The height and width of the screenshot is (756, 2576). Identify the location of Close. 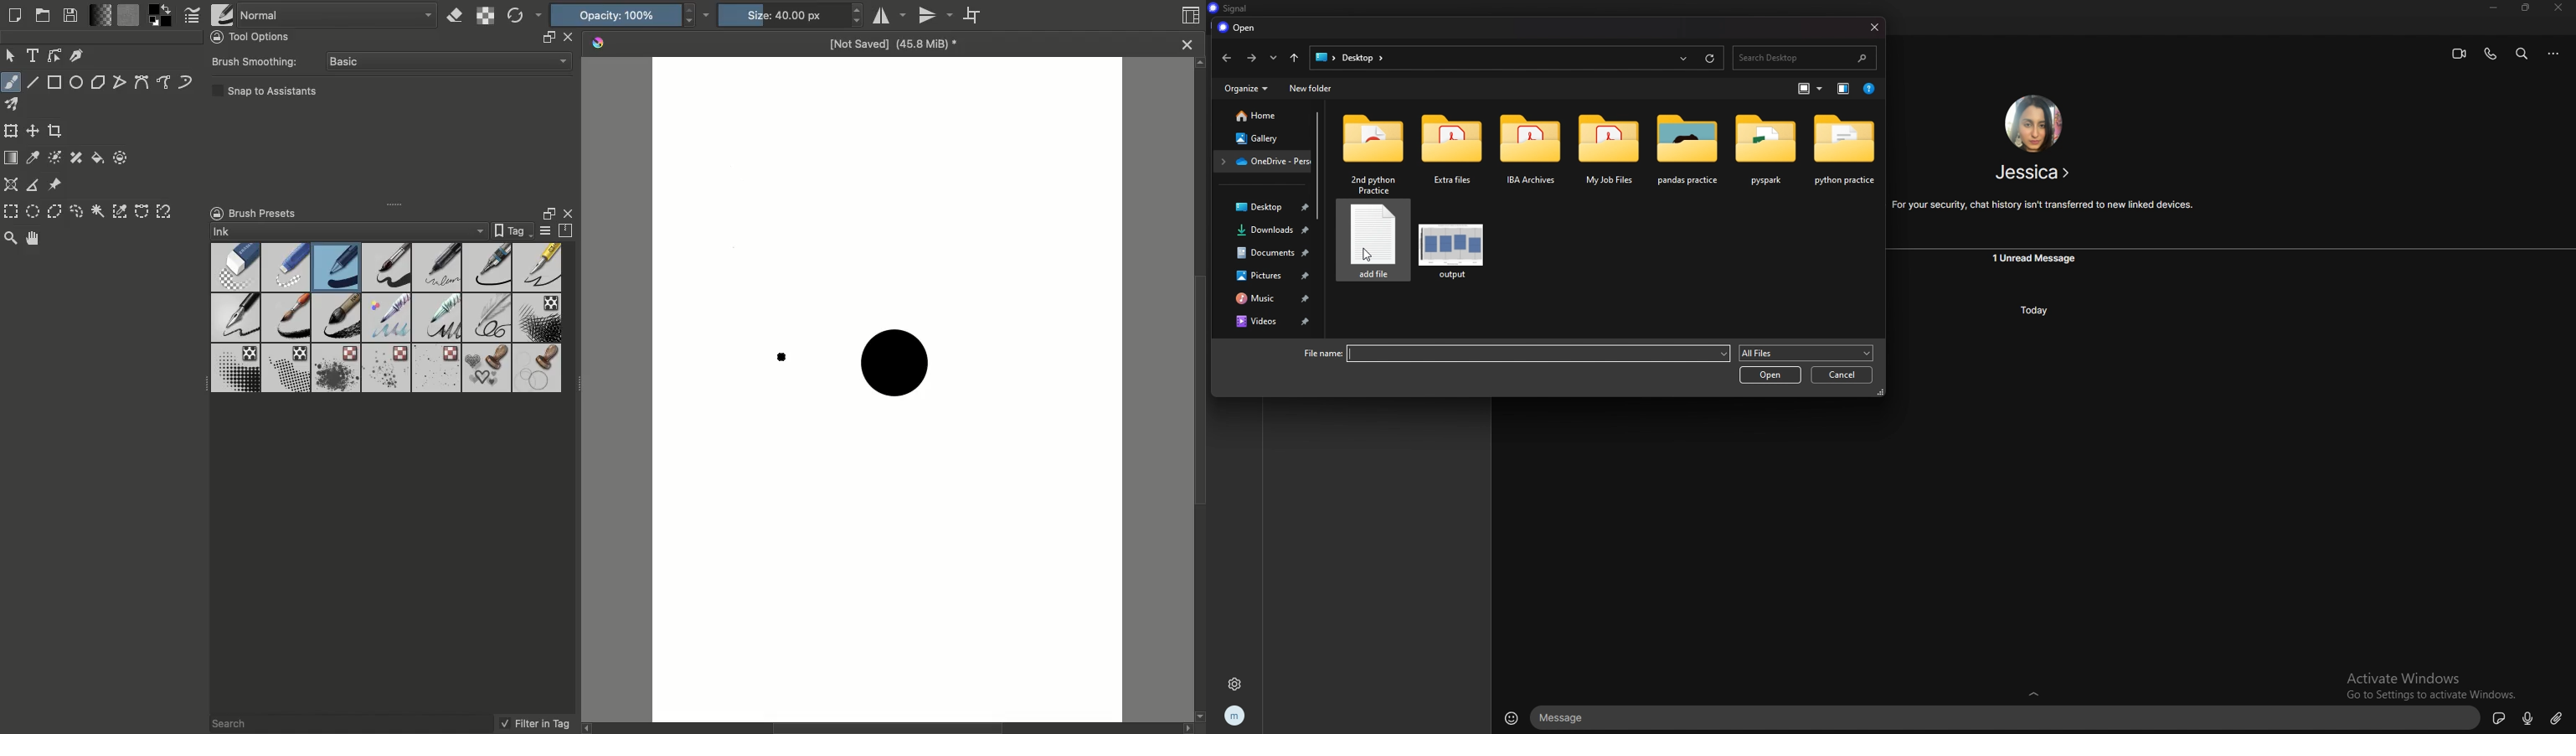
(572, 213).